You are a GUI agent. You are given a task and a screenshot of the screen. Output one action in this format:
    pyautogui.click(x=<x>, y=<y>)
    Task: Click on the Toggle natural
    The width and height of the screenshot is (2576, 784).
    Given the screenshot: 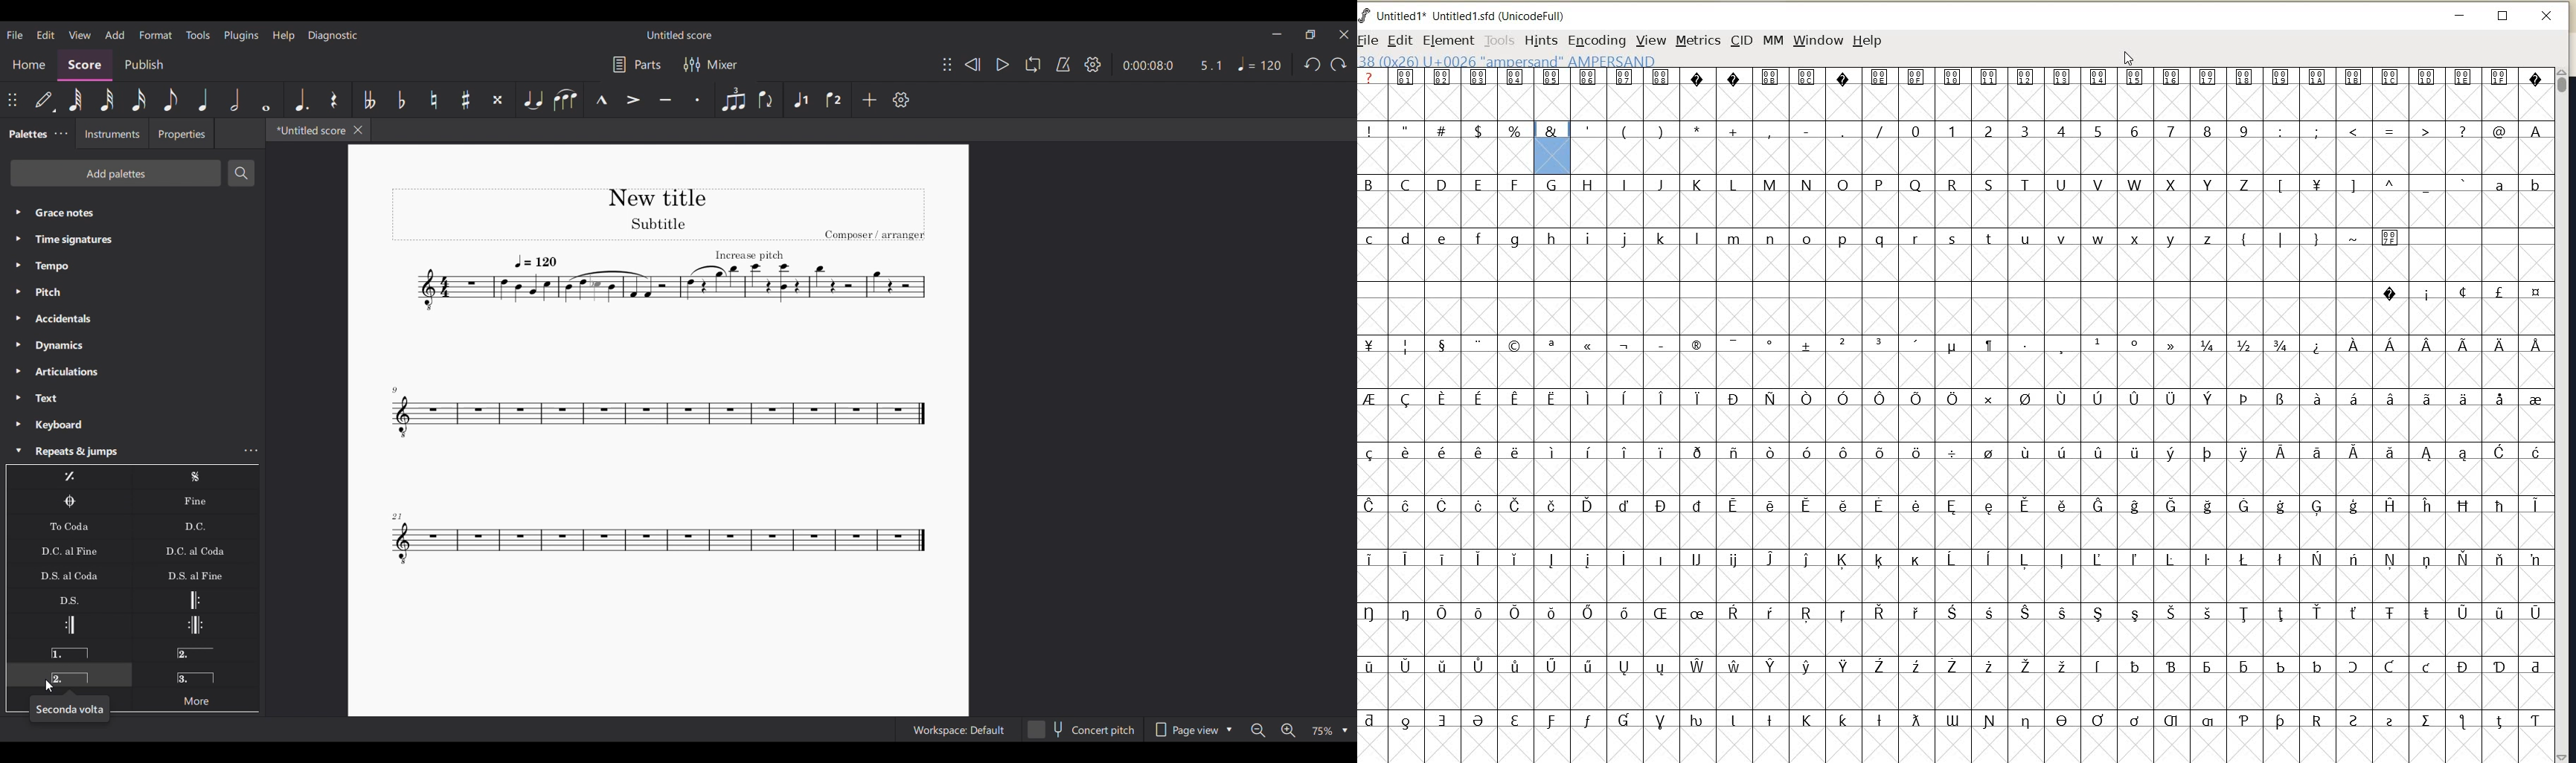 What is the action you would take?
    pyautogui.click(x=433, y=100)
    